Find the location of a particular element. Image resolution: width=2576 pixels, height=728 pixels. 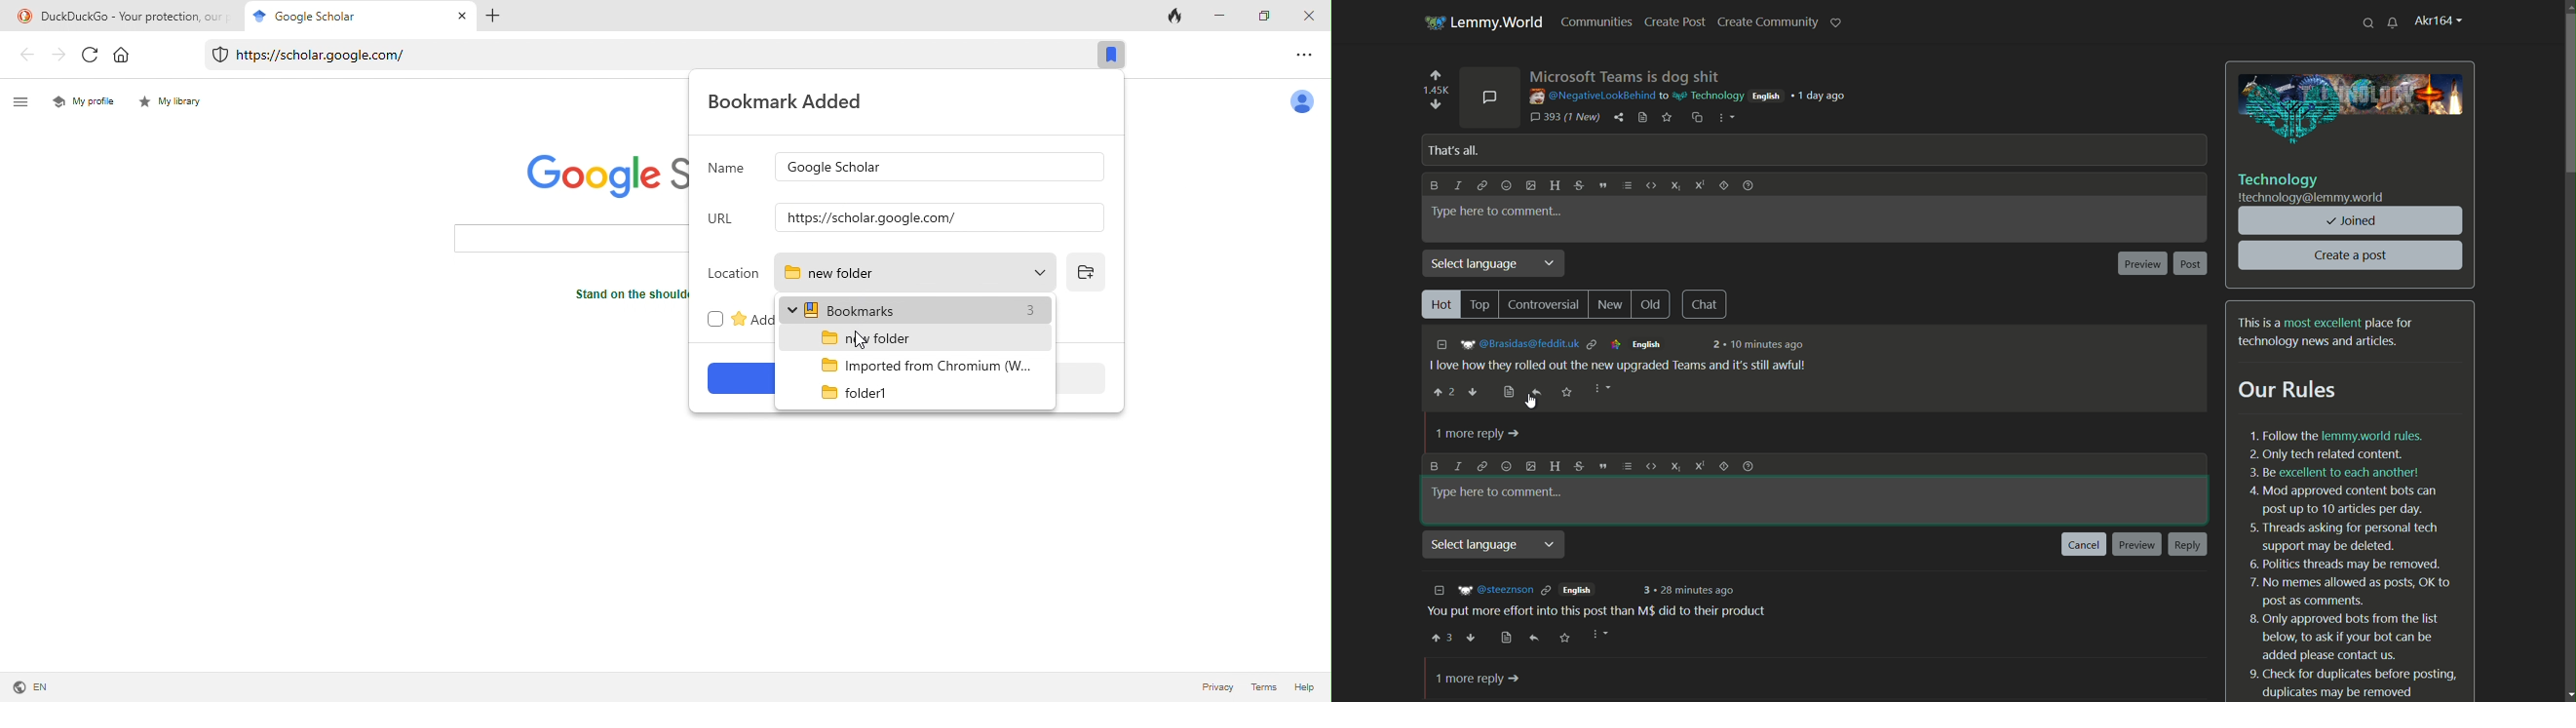

preview is located at coordinates (2137, 545).